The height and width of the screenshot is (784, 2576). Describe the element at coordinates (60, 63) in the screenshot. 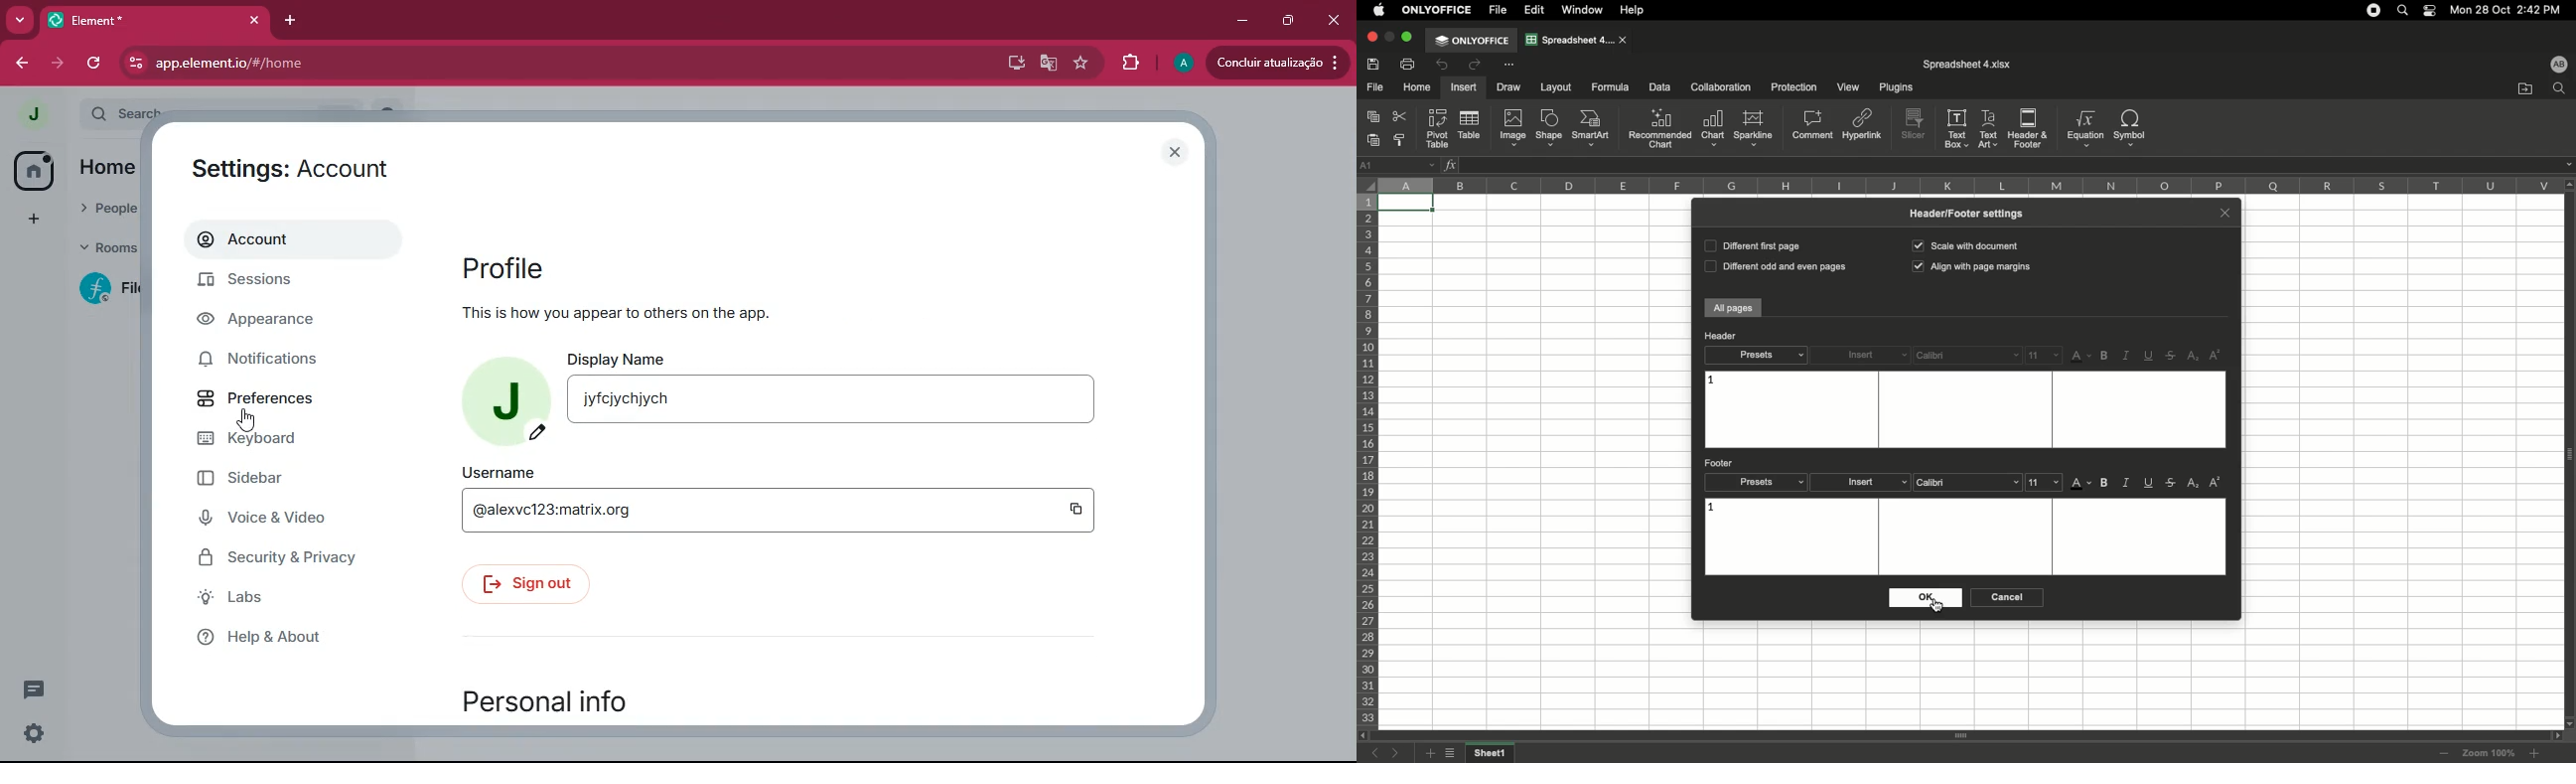

I see `forward` at that location.